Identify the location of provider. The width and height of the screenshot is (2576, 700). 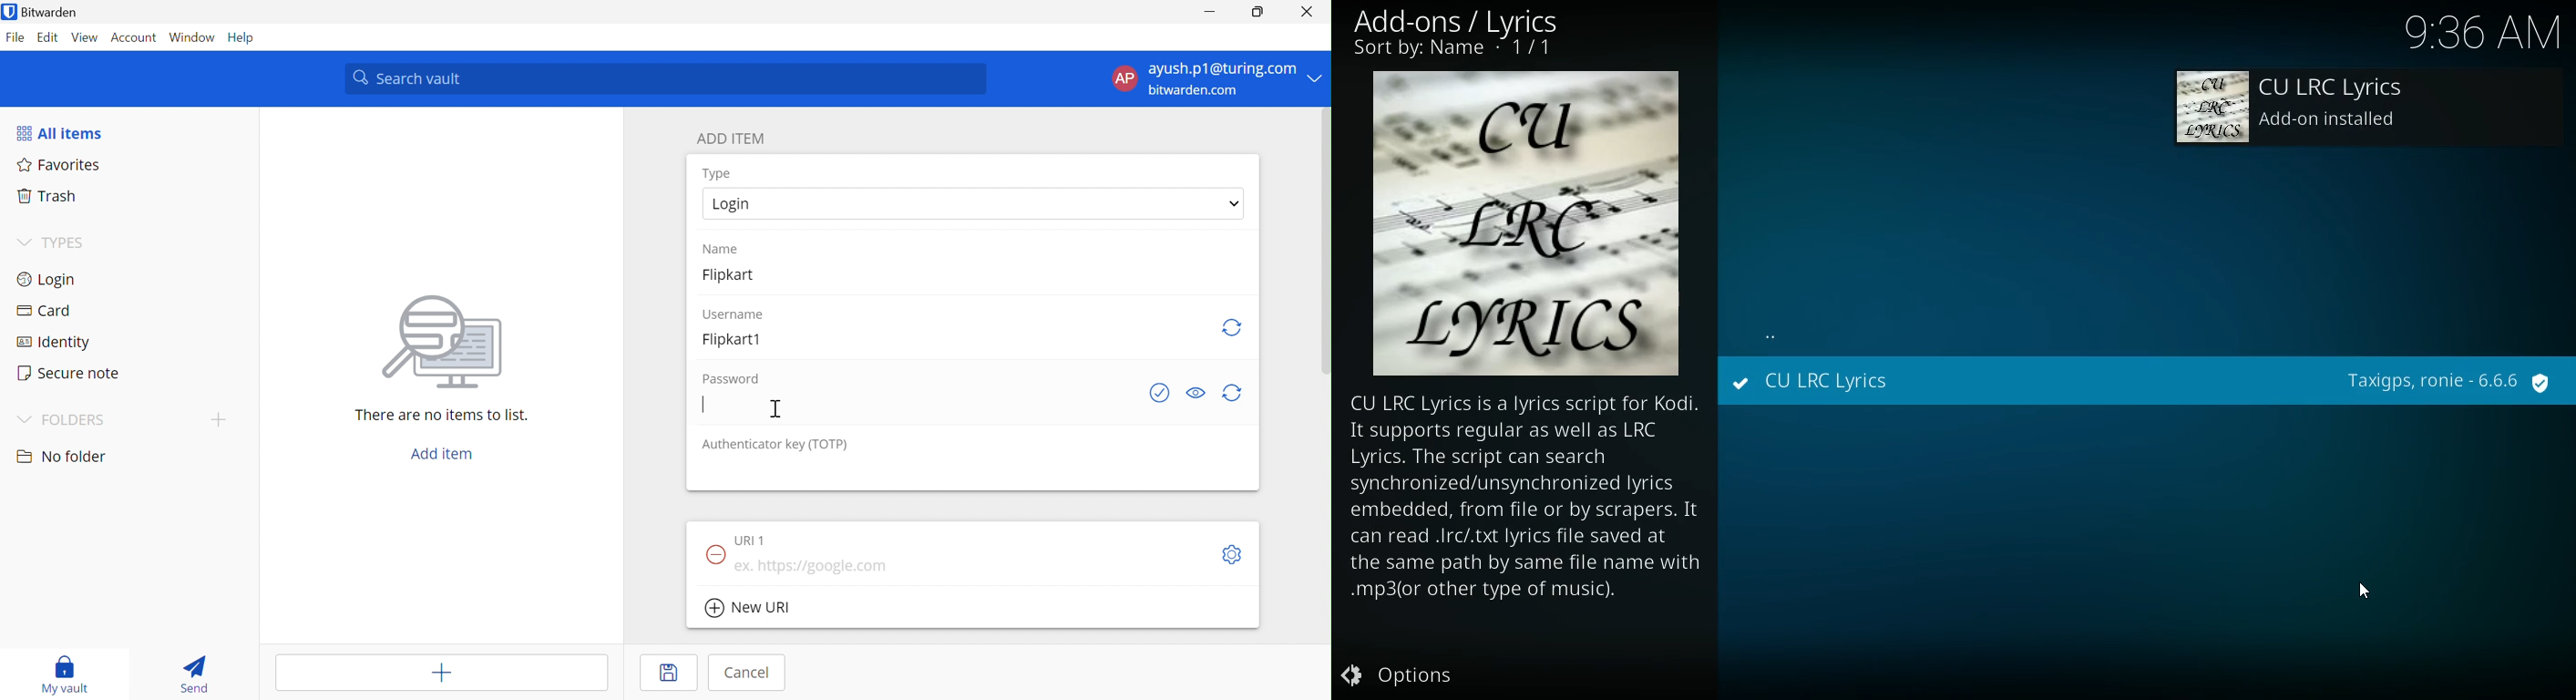
(2448, 383).